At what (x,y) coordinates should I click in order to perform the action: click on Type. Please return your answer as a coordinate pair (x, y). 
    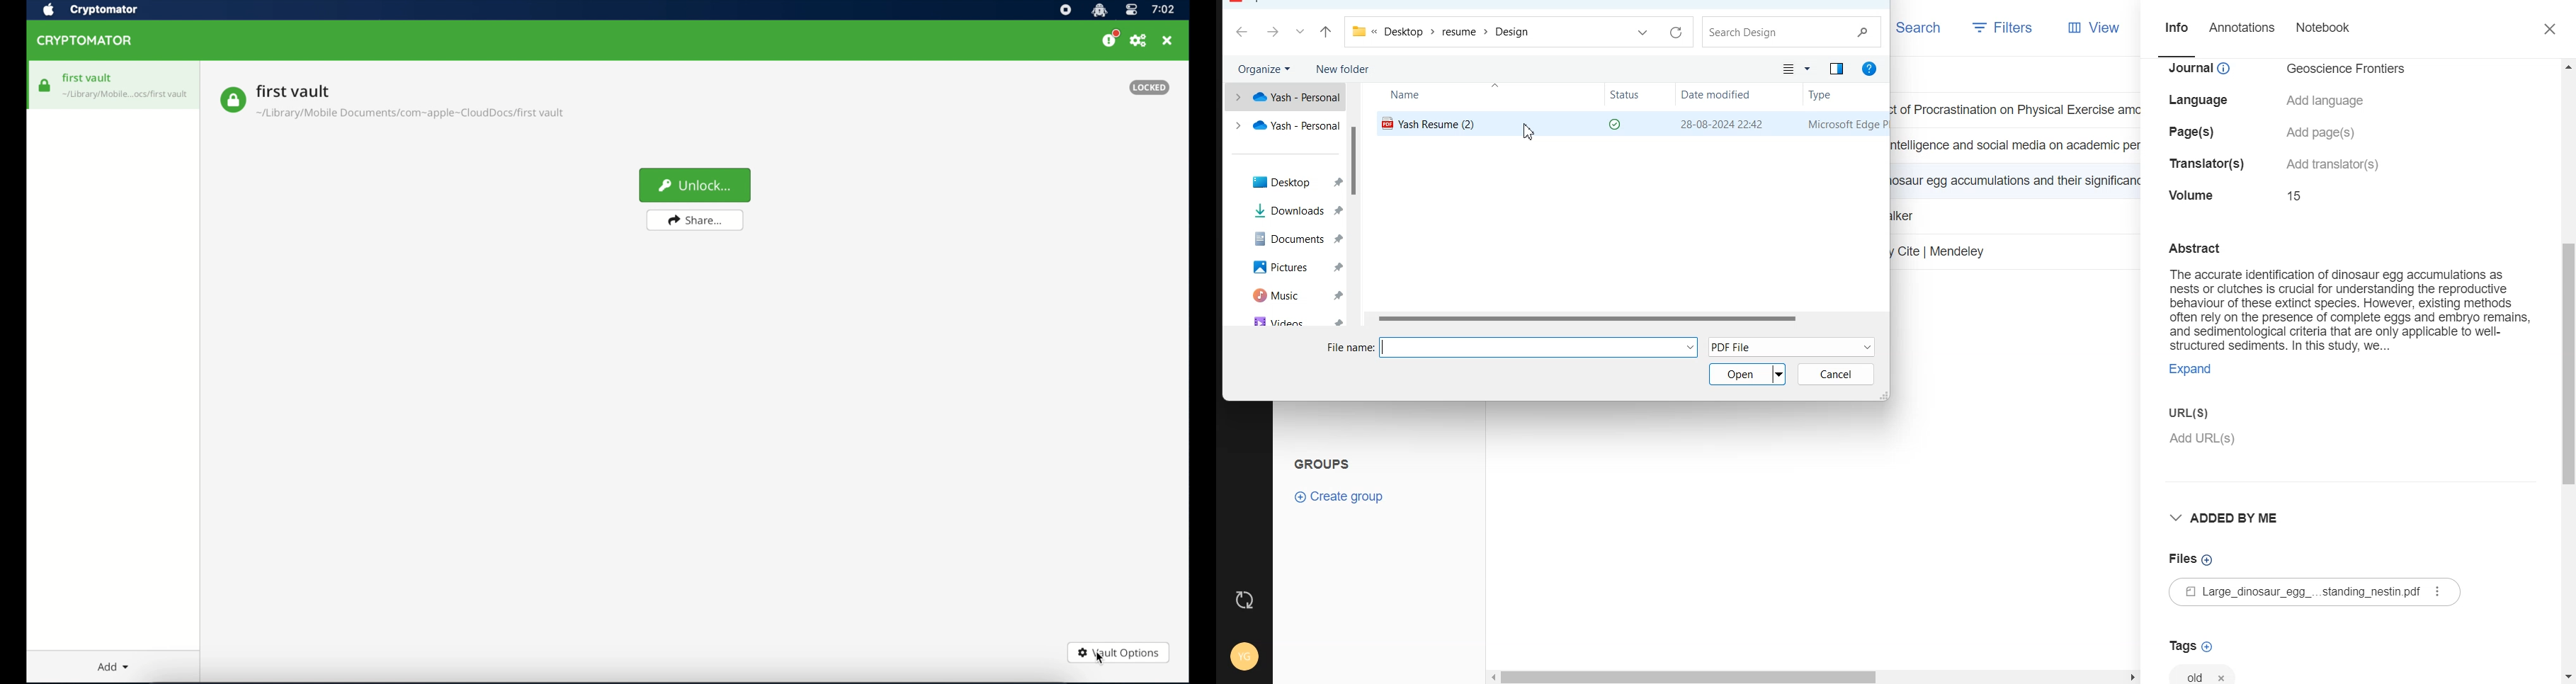
    Looking at the image, I should click on (1833, 96).